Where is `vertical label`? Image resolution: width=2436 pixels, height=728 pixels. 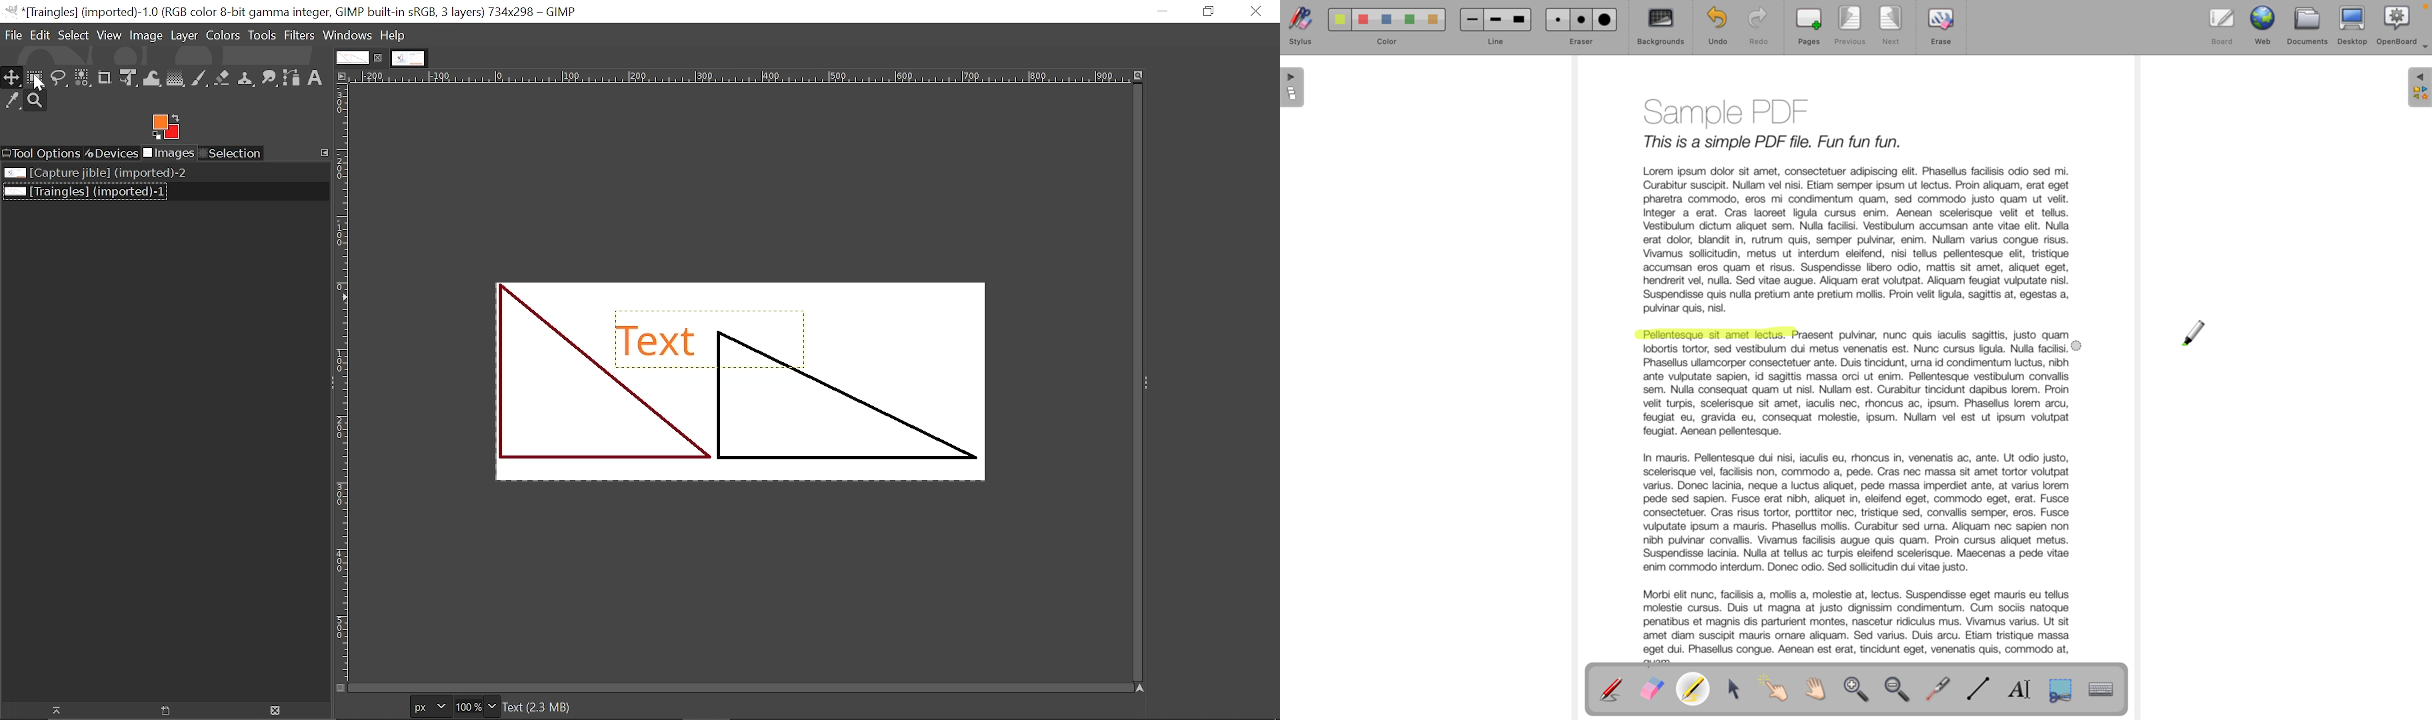 vertical label is located at coordinates (343, 384).